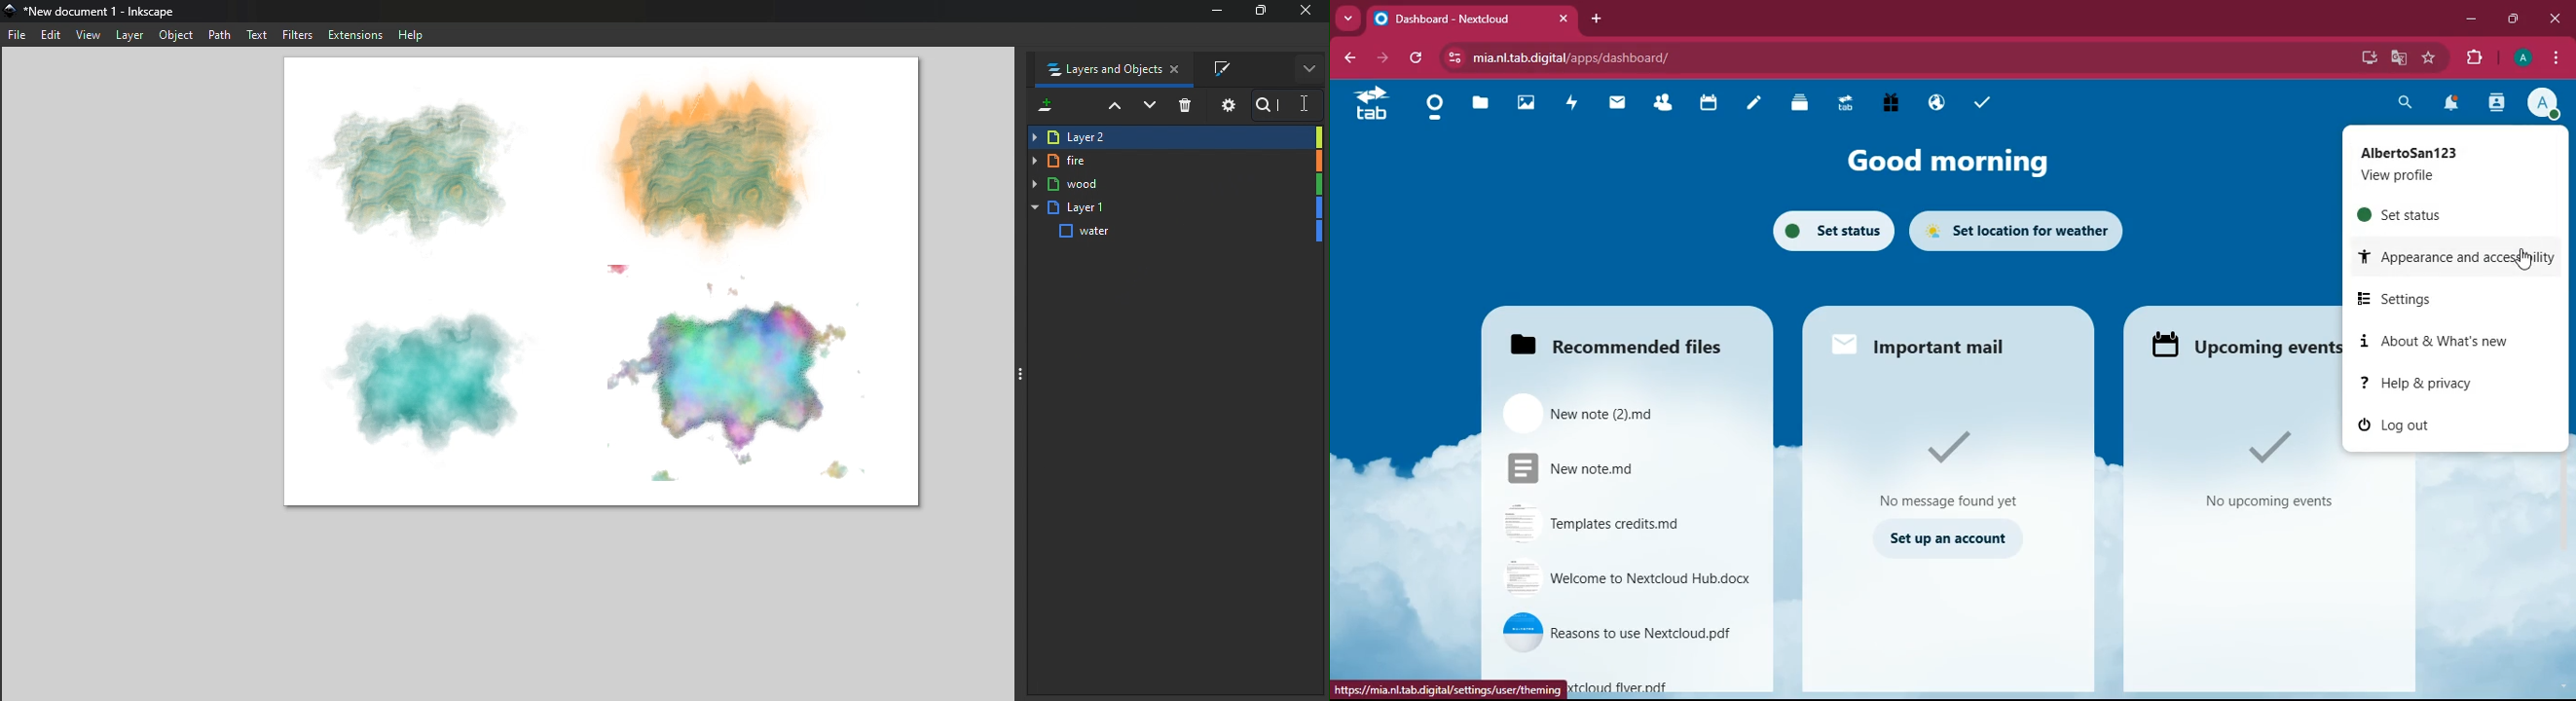 This screenshot has height=728, width=2576. Describe the element at coordinates (1599, 467) in the screenshot. I see `file` at that location.